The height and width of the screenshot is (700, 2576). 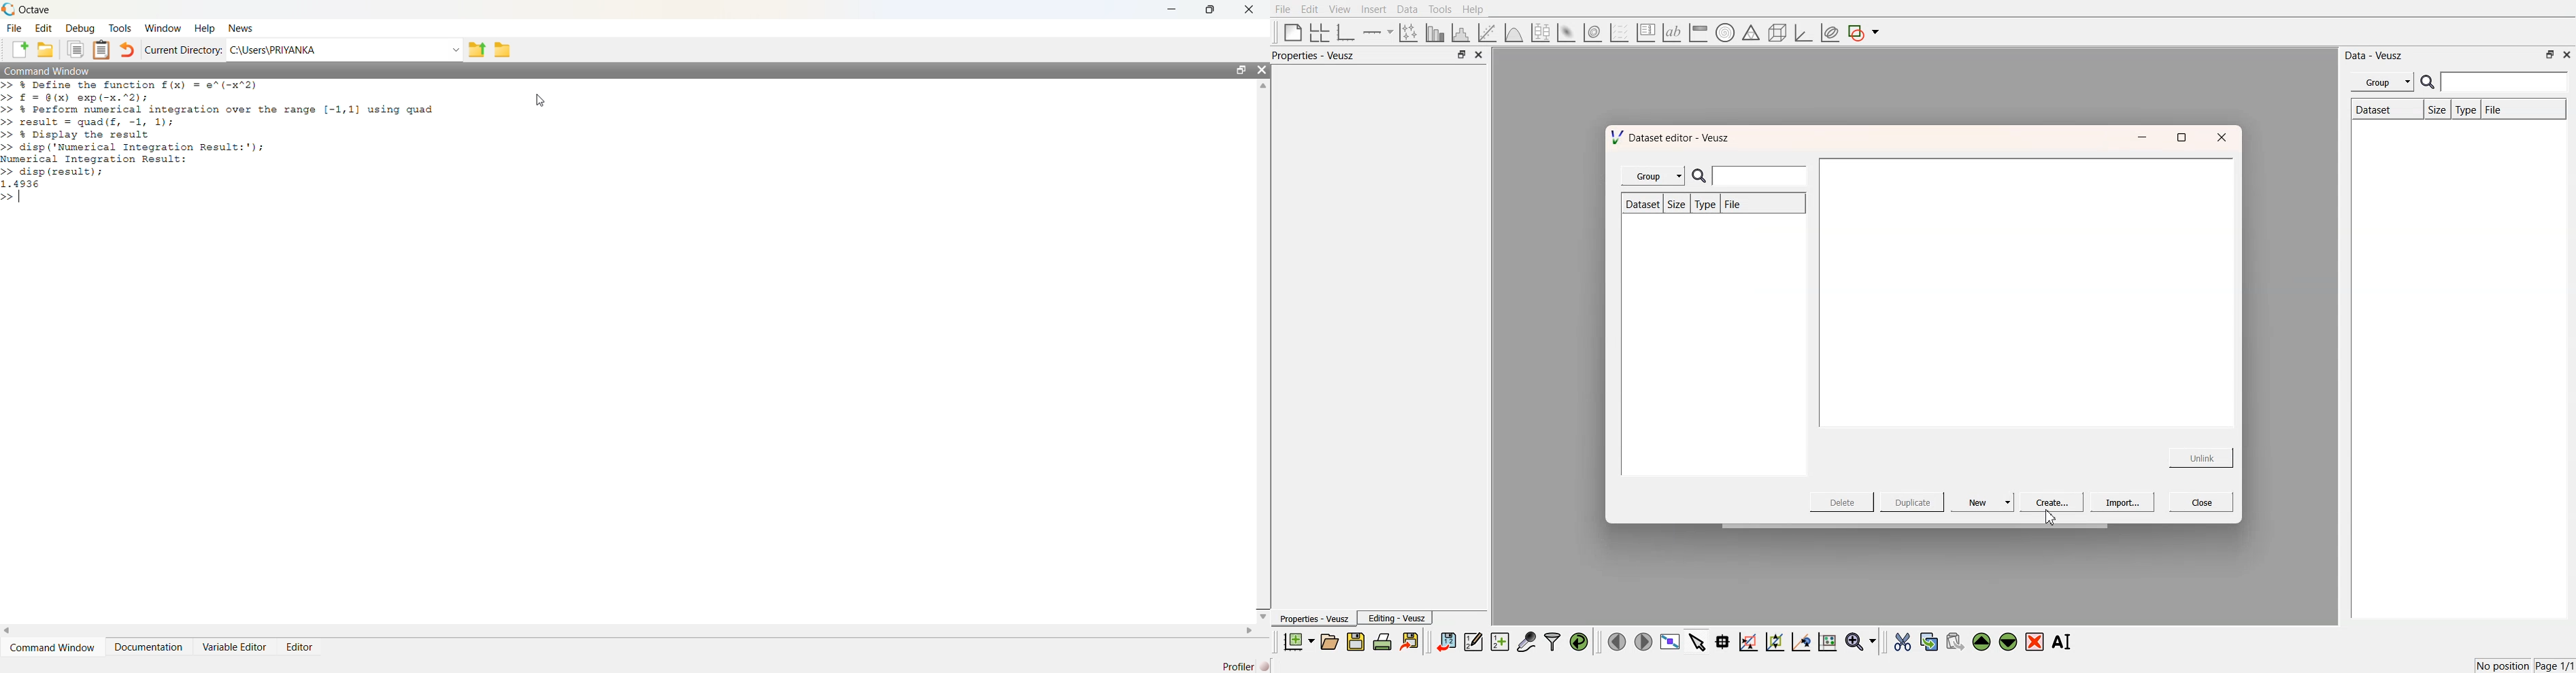 What do you see at coordinates (300, 647) in the screenshot?
I see `Editor` at bounding box center [300, 647].